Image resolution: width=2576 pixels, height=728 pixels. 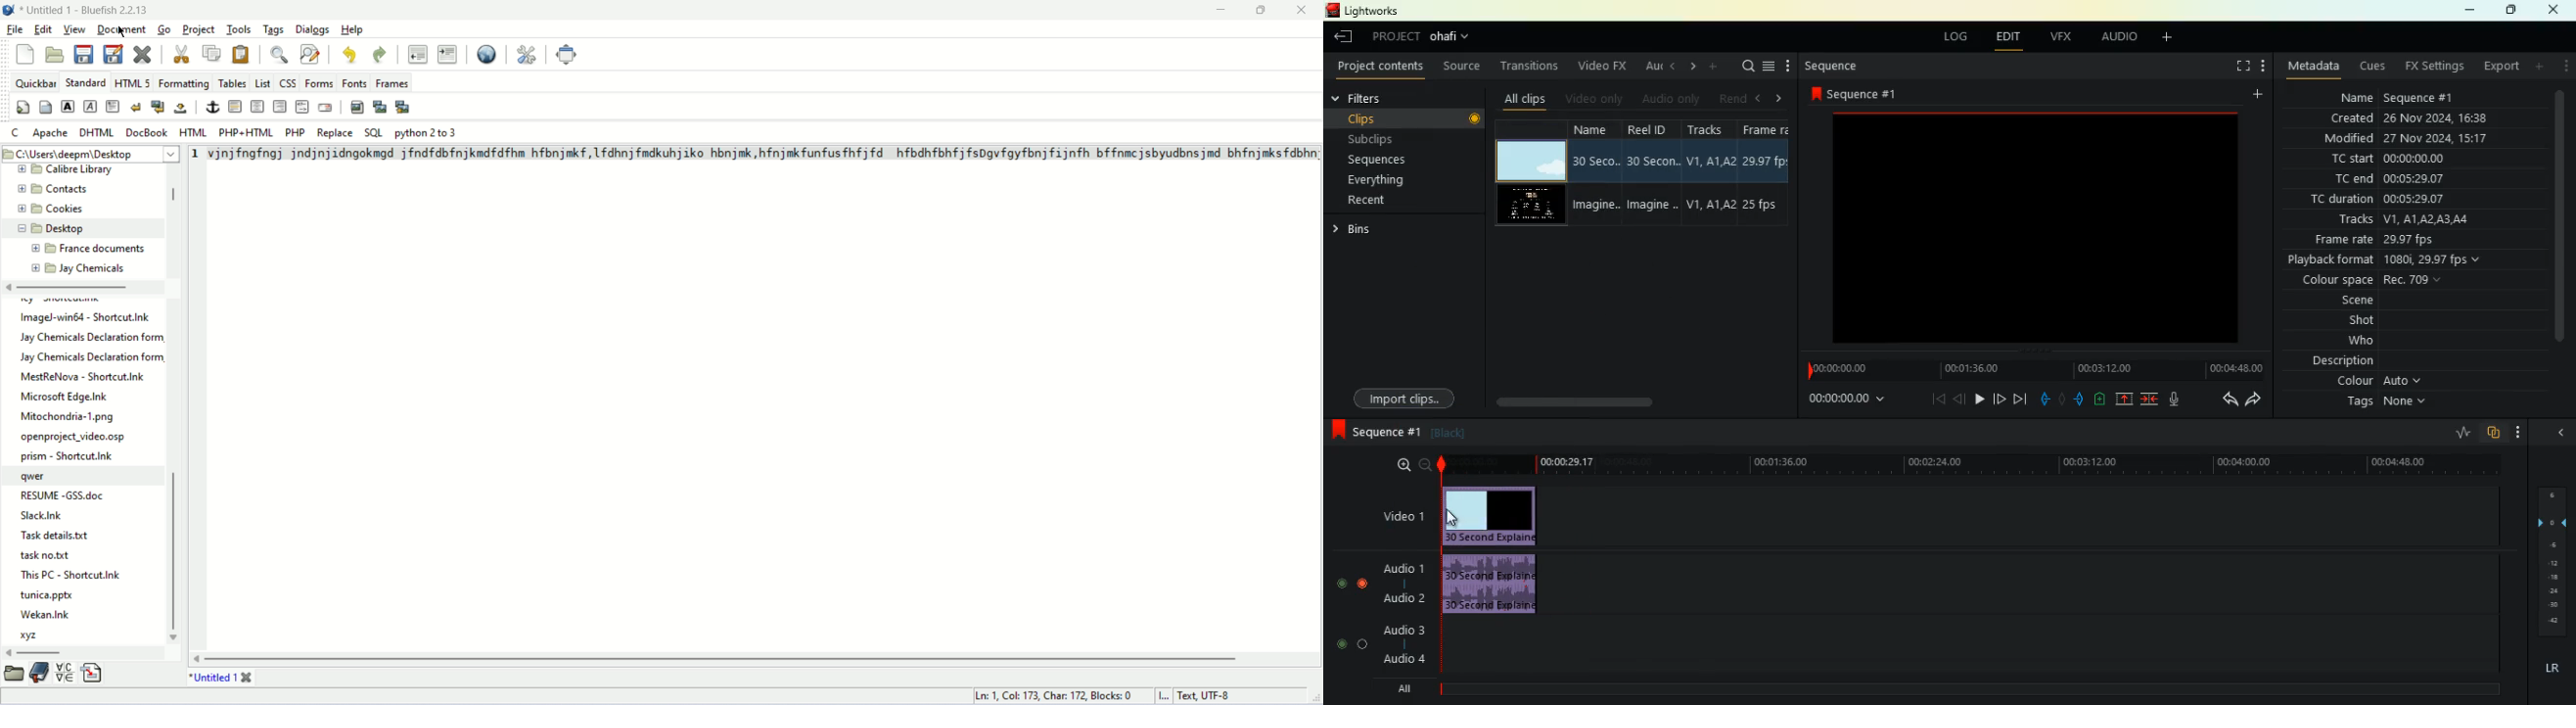 What do you see at coordinates (184, 83) in the screenshot?
I see `formatting` at bounding box center [184, 83].